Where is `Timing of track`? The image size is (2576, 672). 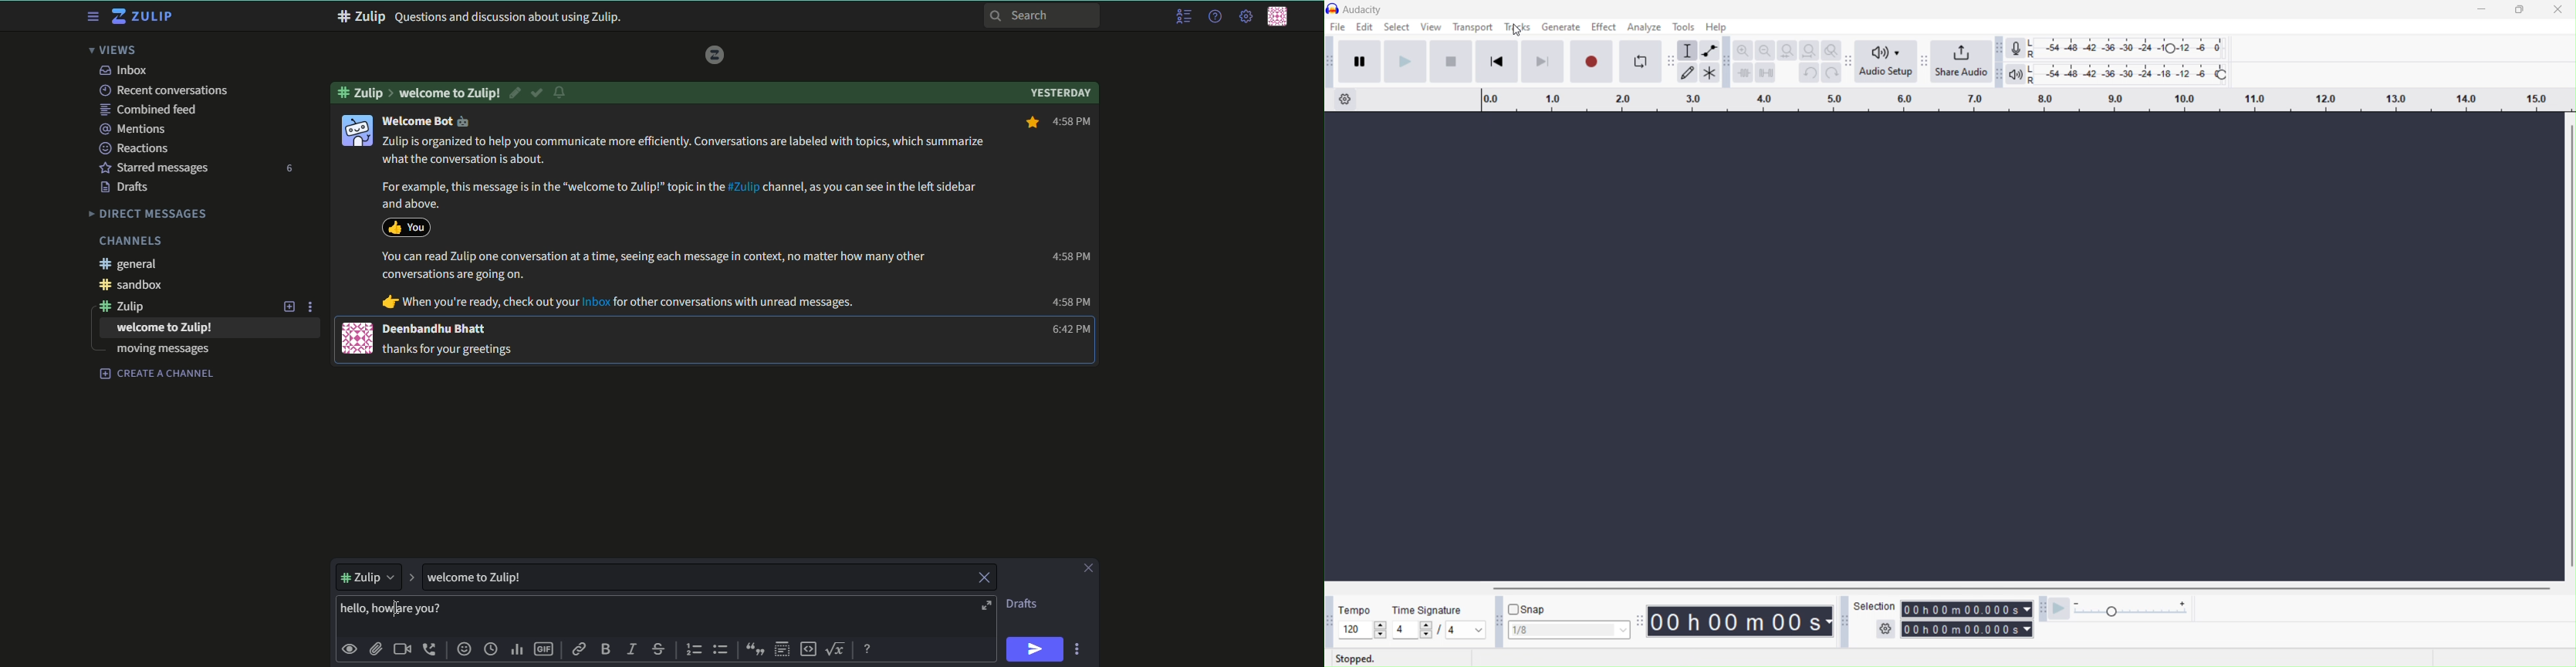
Timing of track is located at coordinates (1967, 608).